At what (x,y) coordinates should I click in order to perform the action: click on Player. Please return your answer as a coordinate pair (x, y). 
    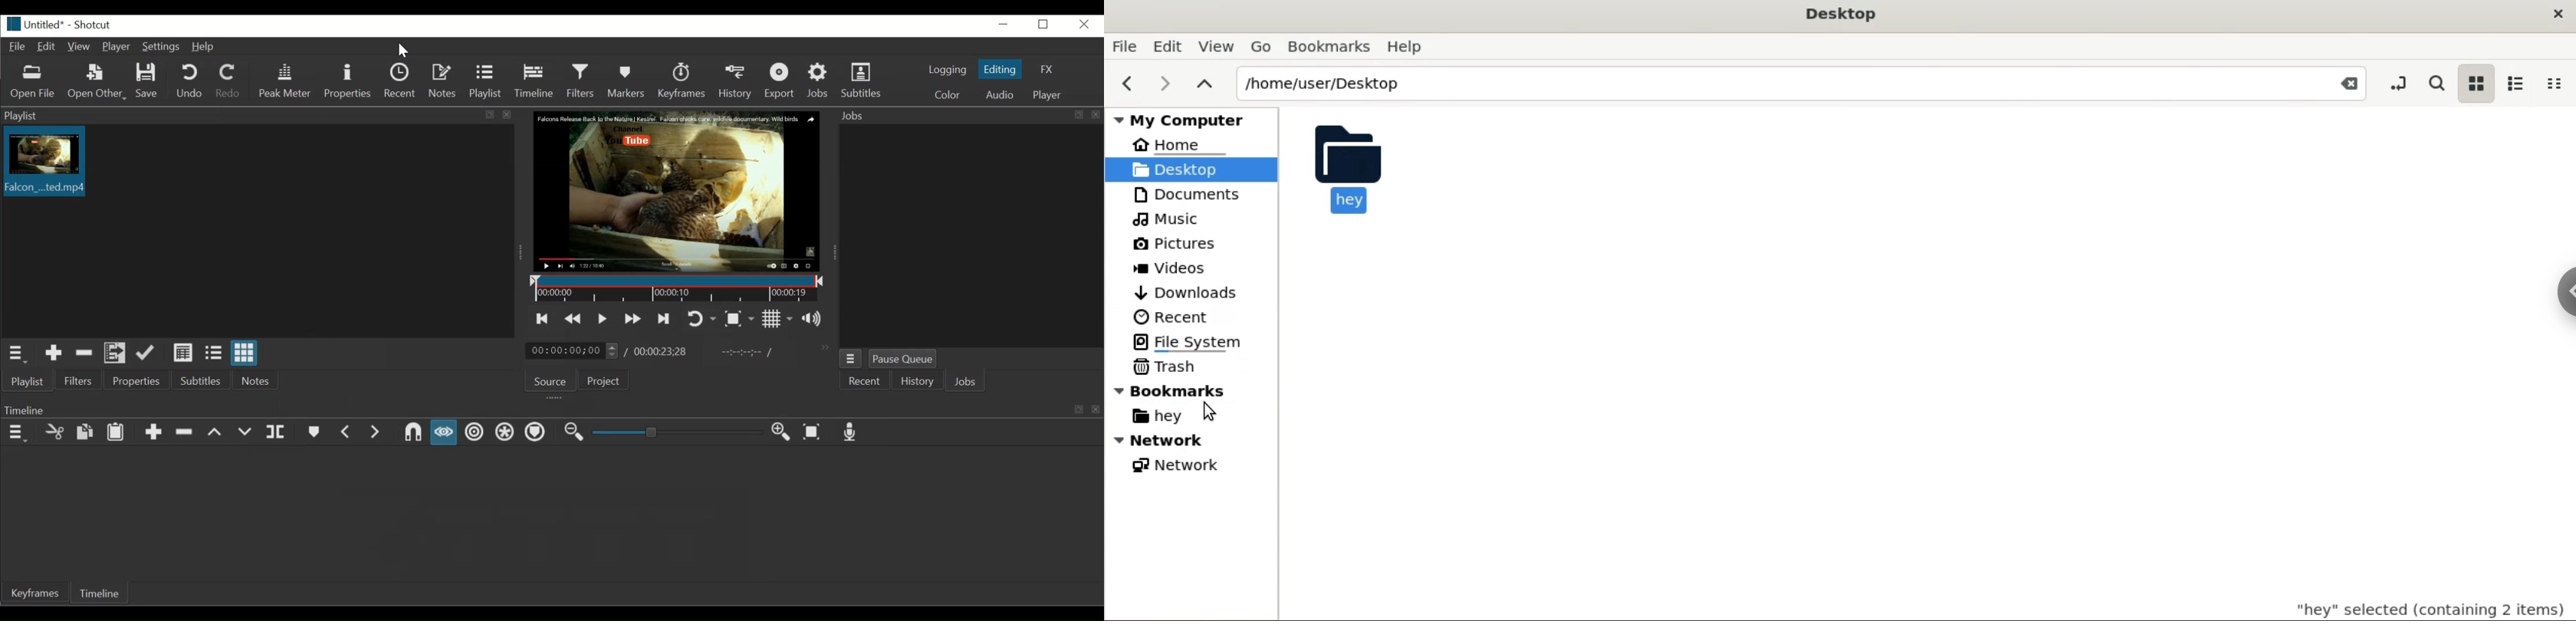
    Looking at the image, I should click on (1045, 94).